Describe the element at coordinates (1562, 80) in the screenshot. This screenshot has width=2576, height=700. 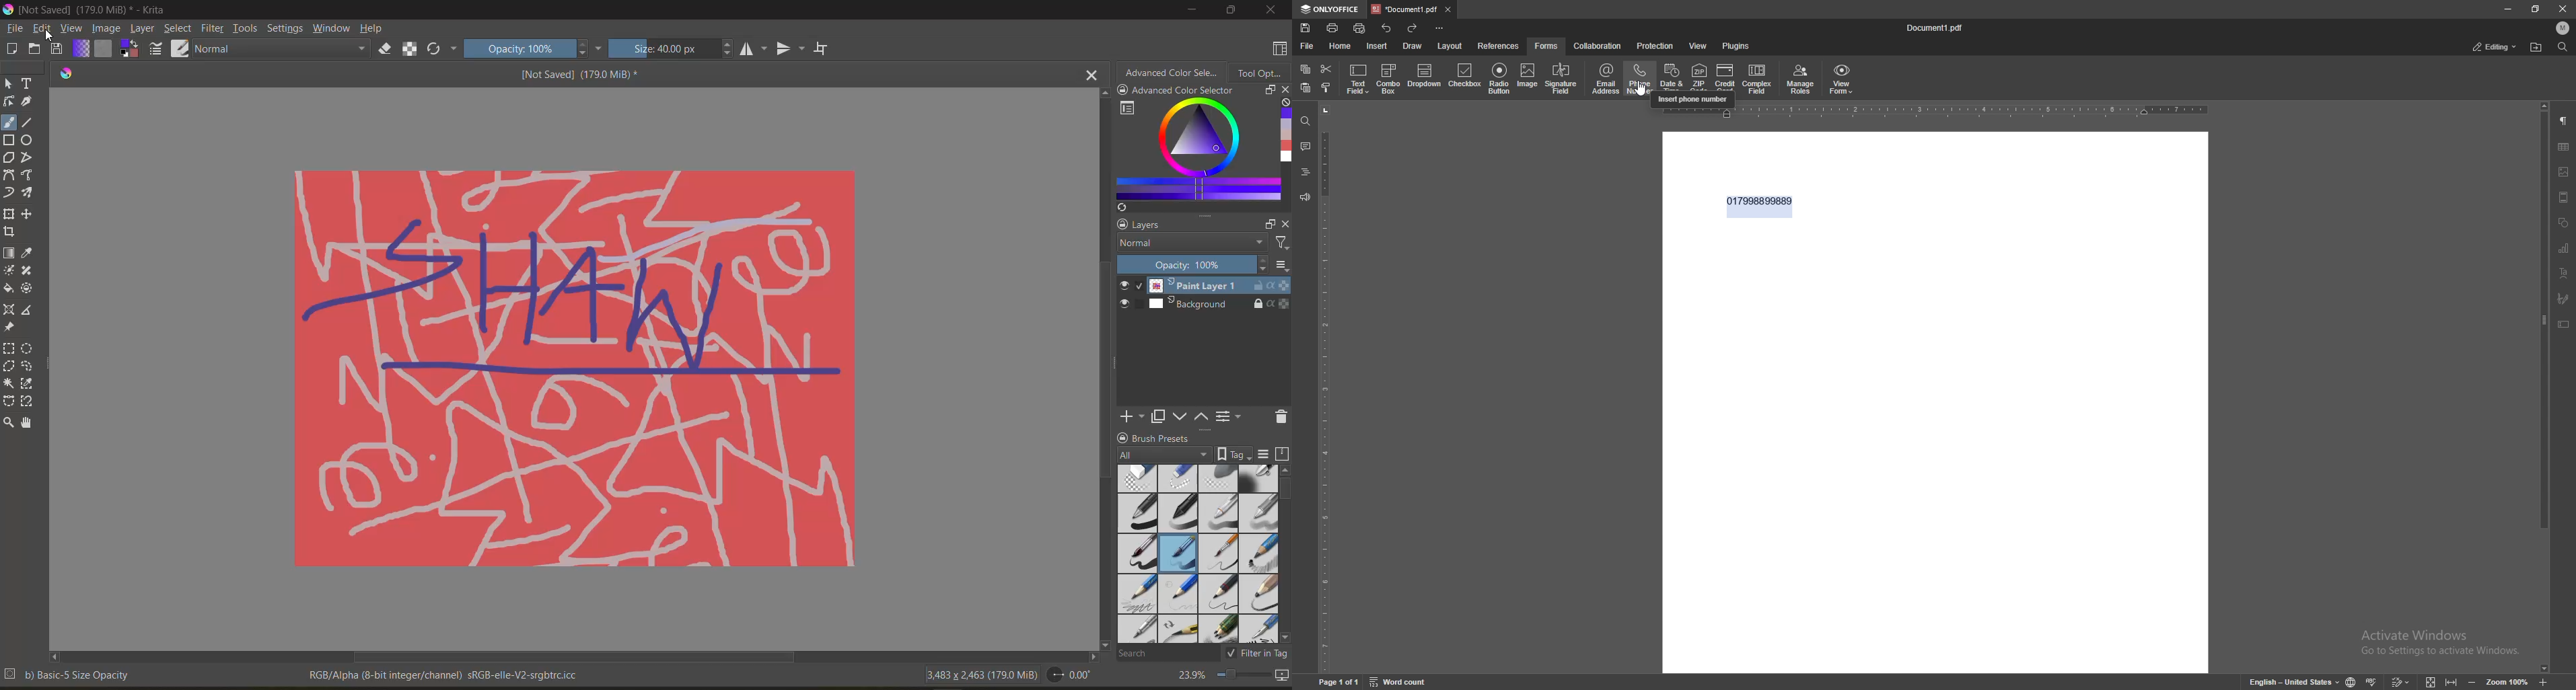
I see `signature field` at that location.